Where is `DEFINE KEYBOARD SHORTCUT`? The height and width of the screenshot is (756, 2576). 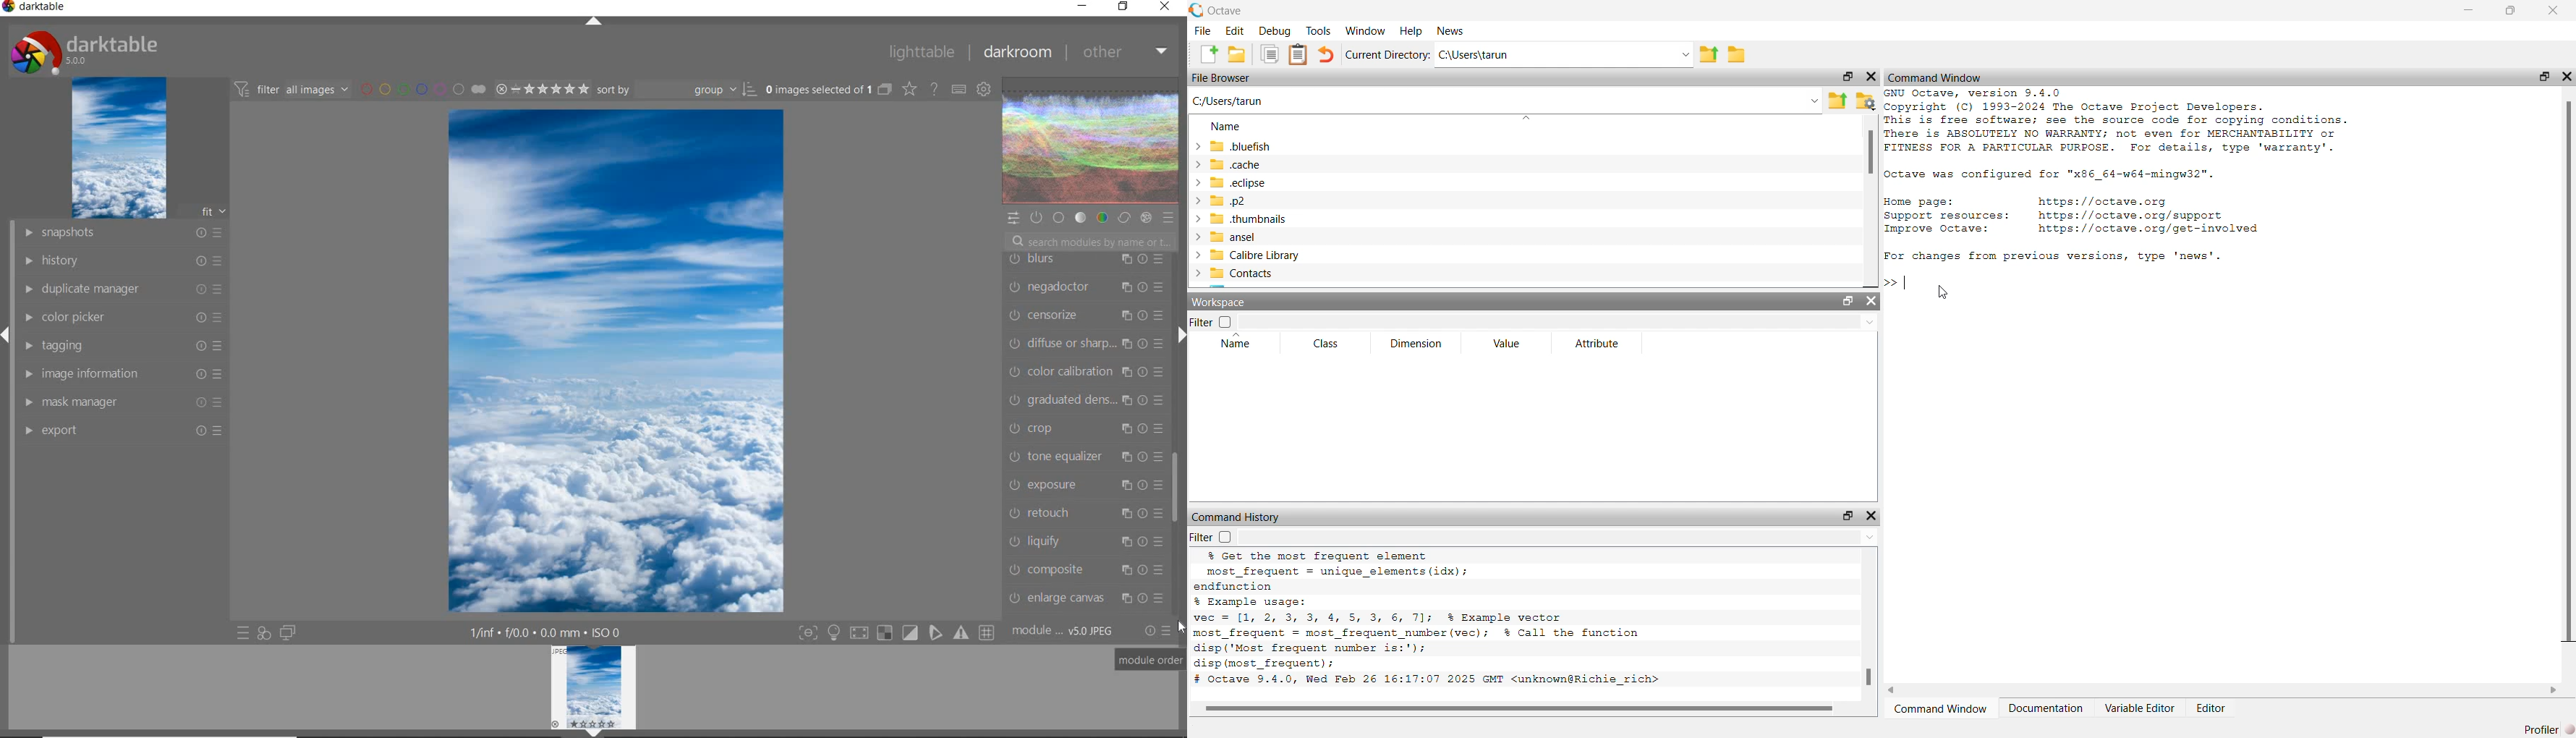
DEFINE KEYBOARD SHORTCUT is located at coordinates (959, 90).